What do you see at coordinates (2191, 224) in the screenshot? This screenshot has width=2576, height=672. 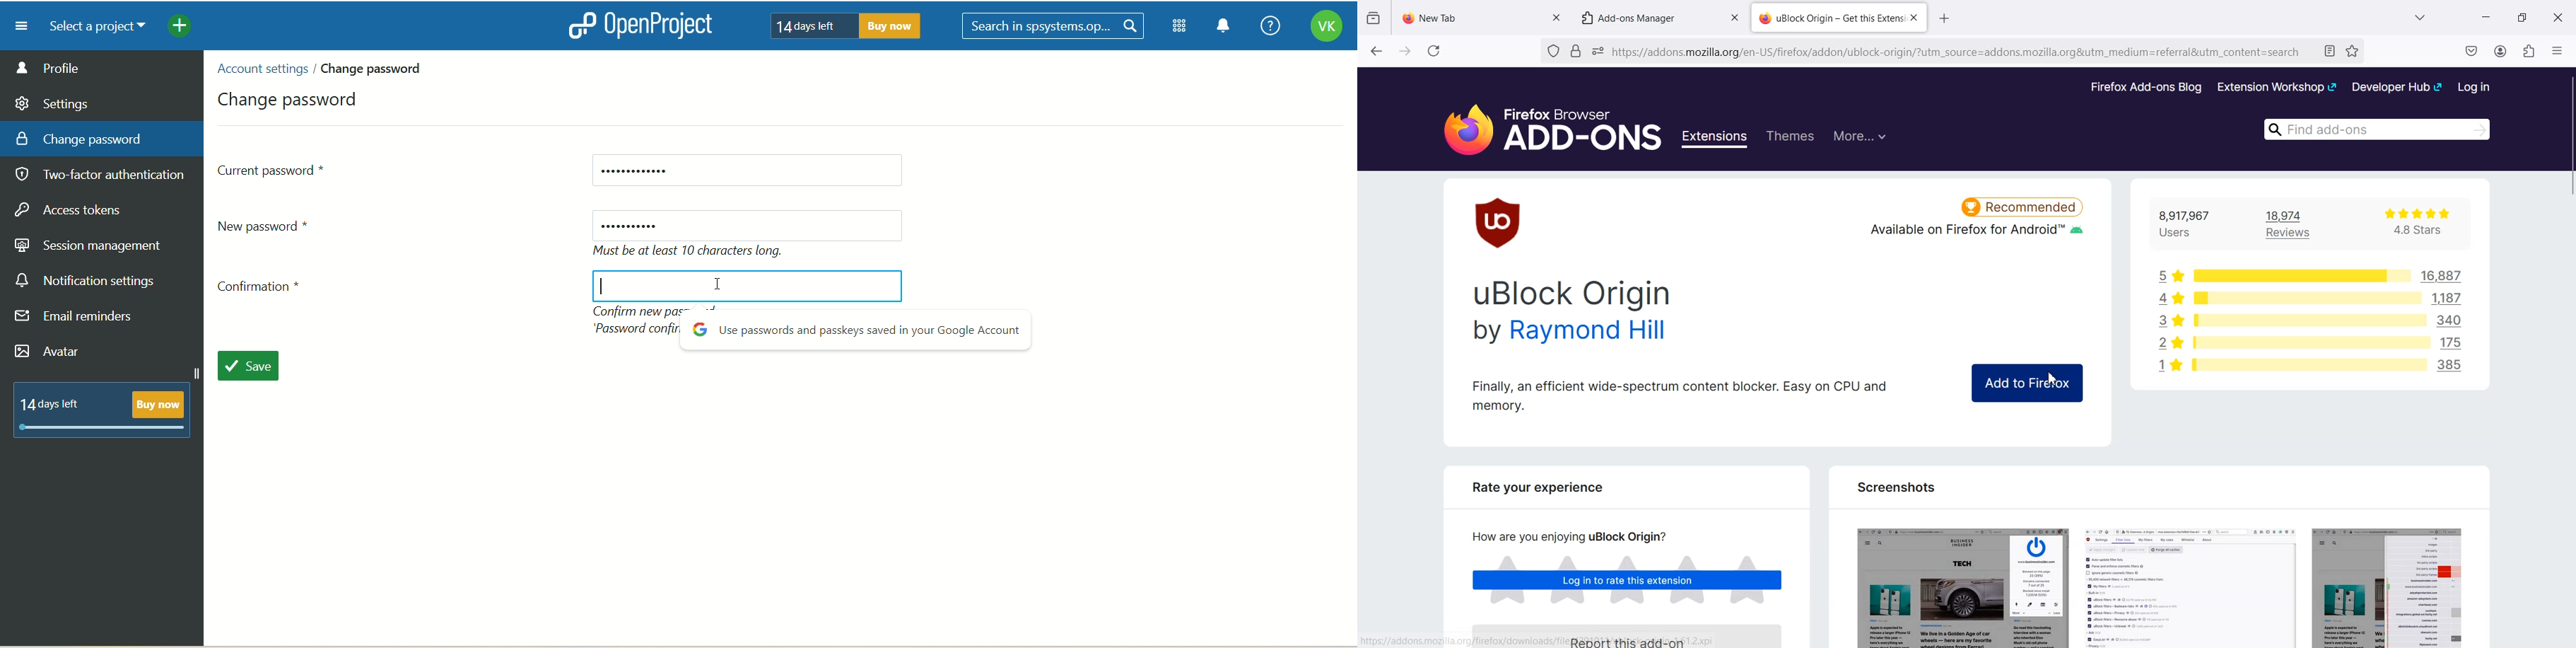 I see `8,917,967 Users` at bounding box center [2191, 224].